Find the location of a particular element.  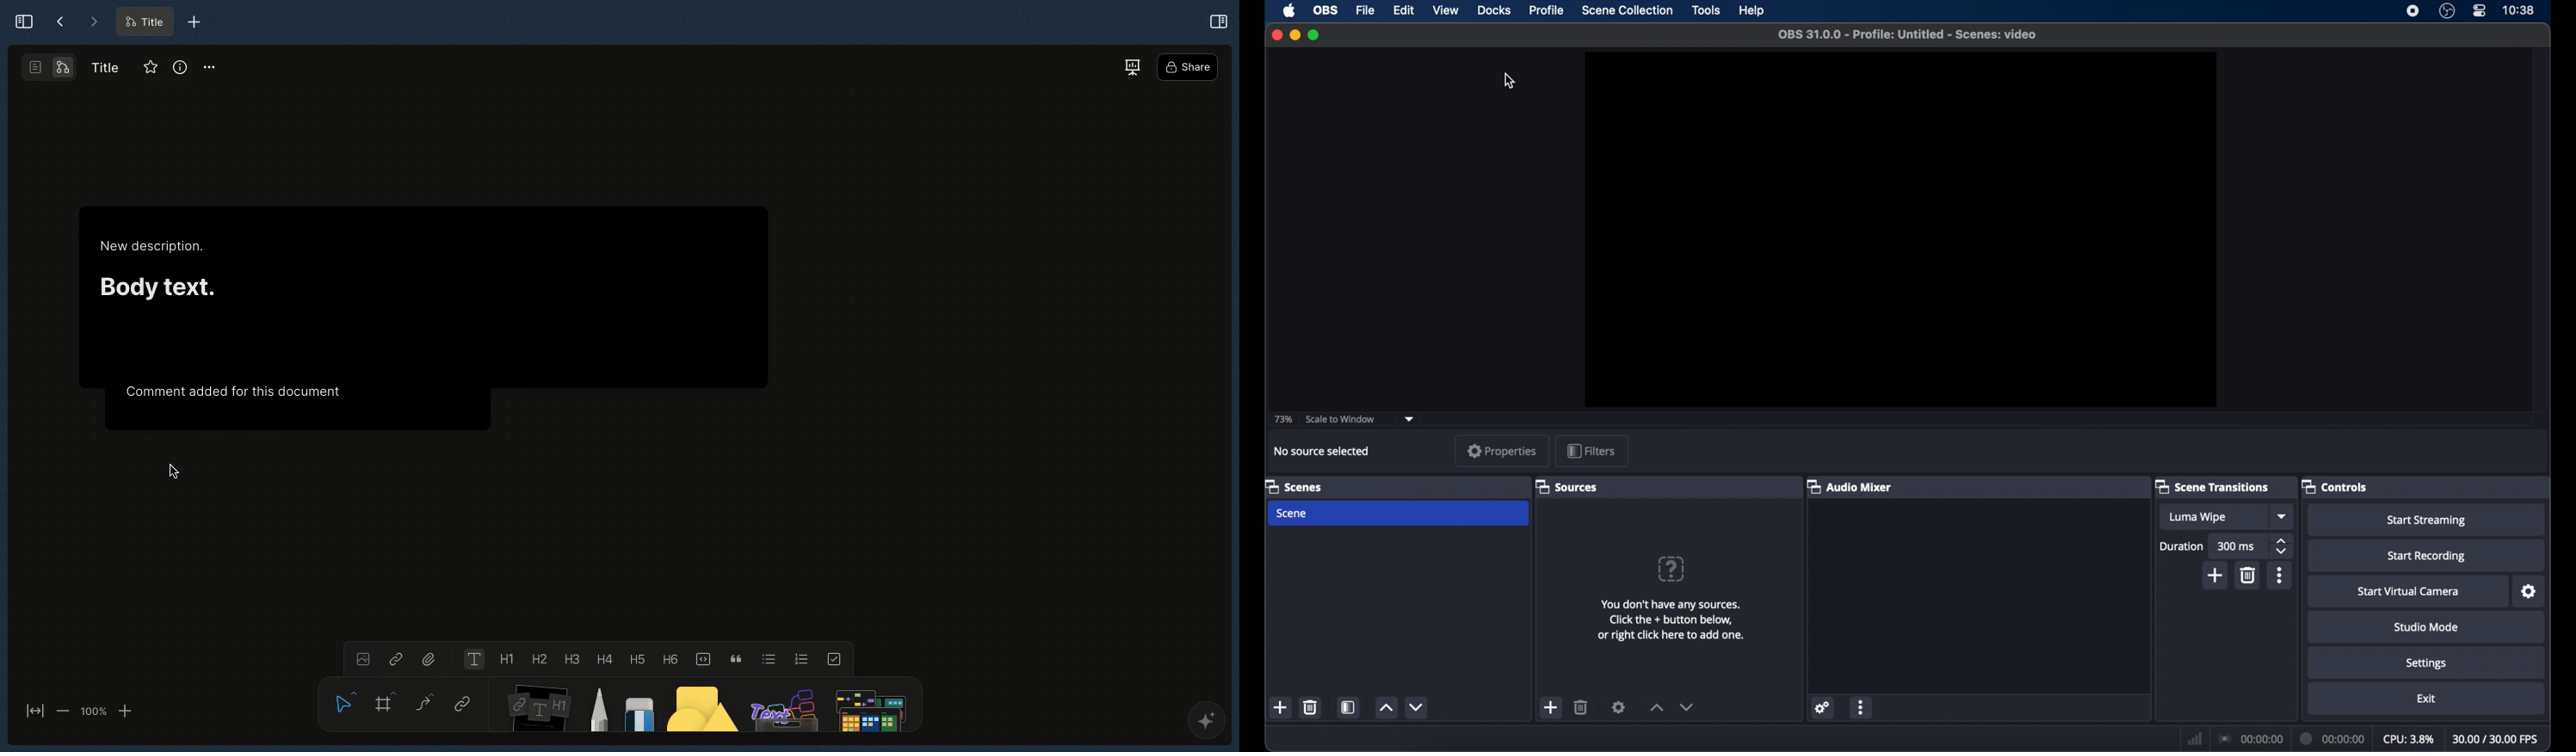

sources settings is located at coordinates (1620, 707).